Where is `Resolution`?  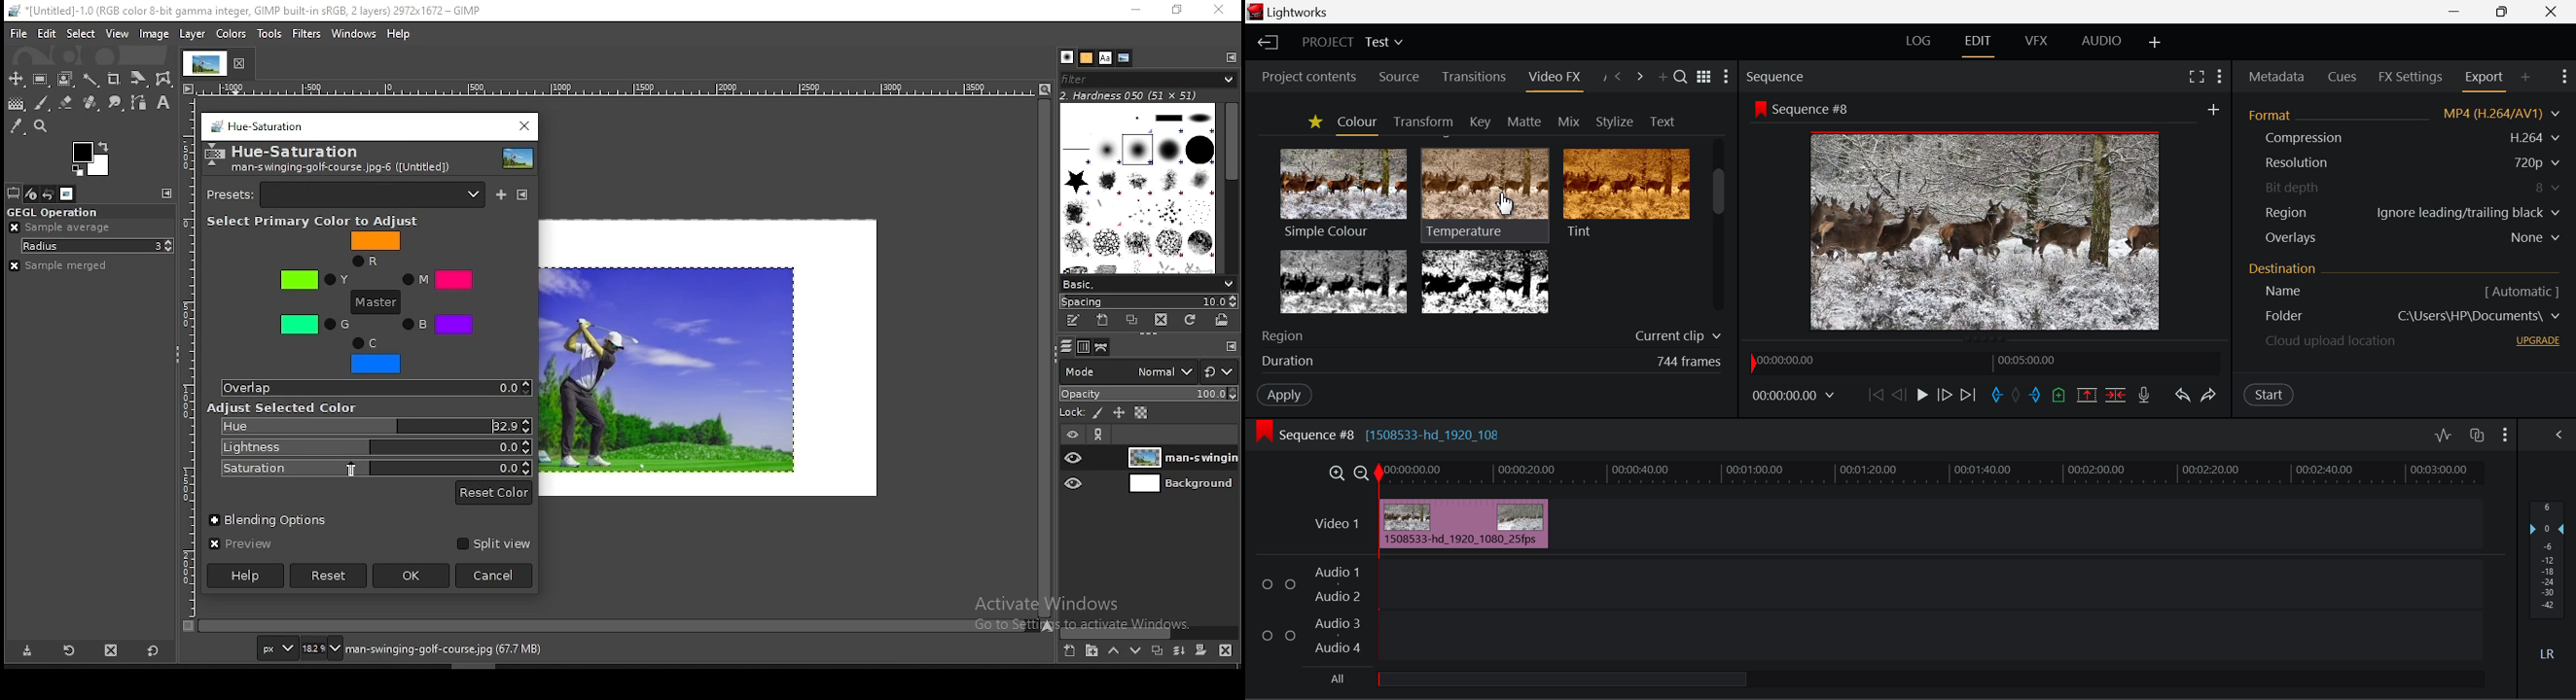 Resolution is located at coordinates (2298, 163).